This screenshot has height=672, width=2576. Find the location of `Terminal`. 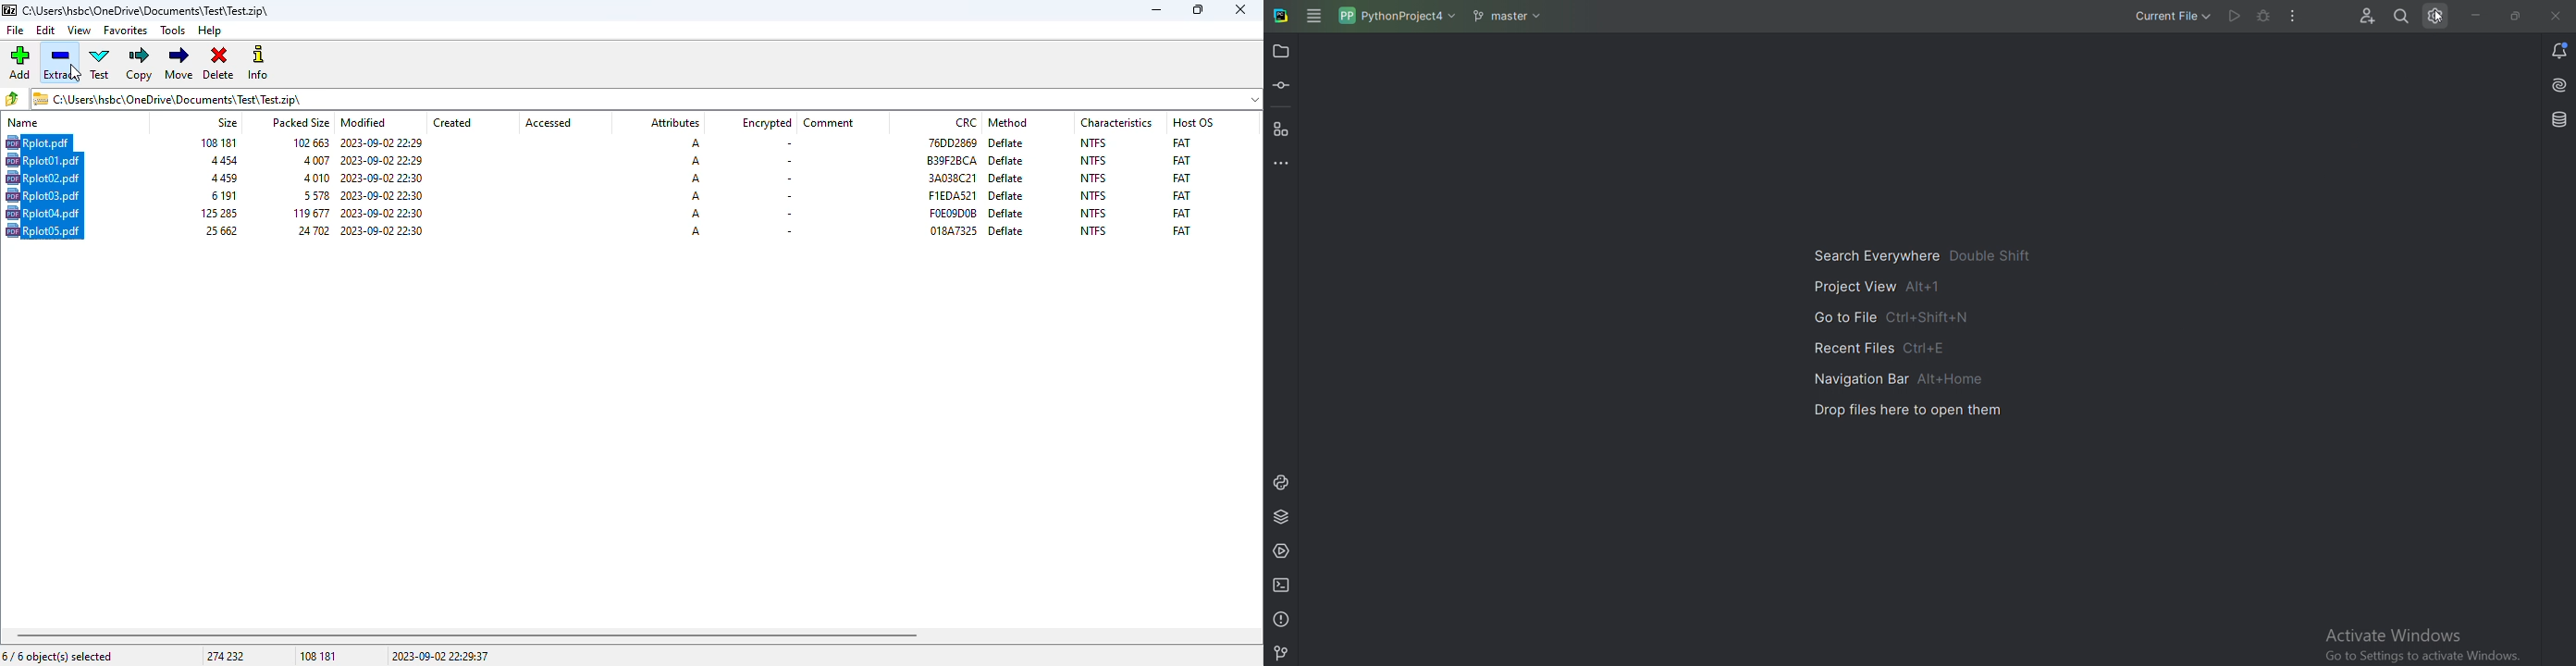

Terminal is located at coordinates (1283, 585).